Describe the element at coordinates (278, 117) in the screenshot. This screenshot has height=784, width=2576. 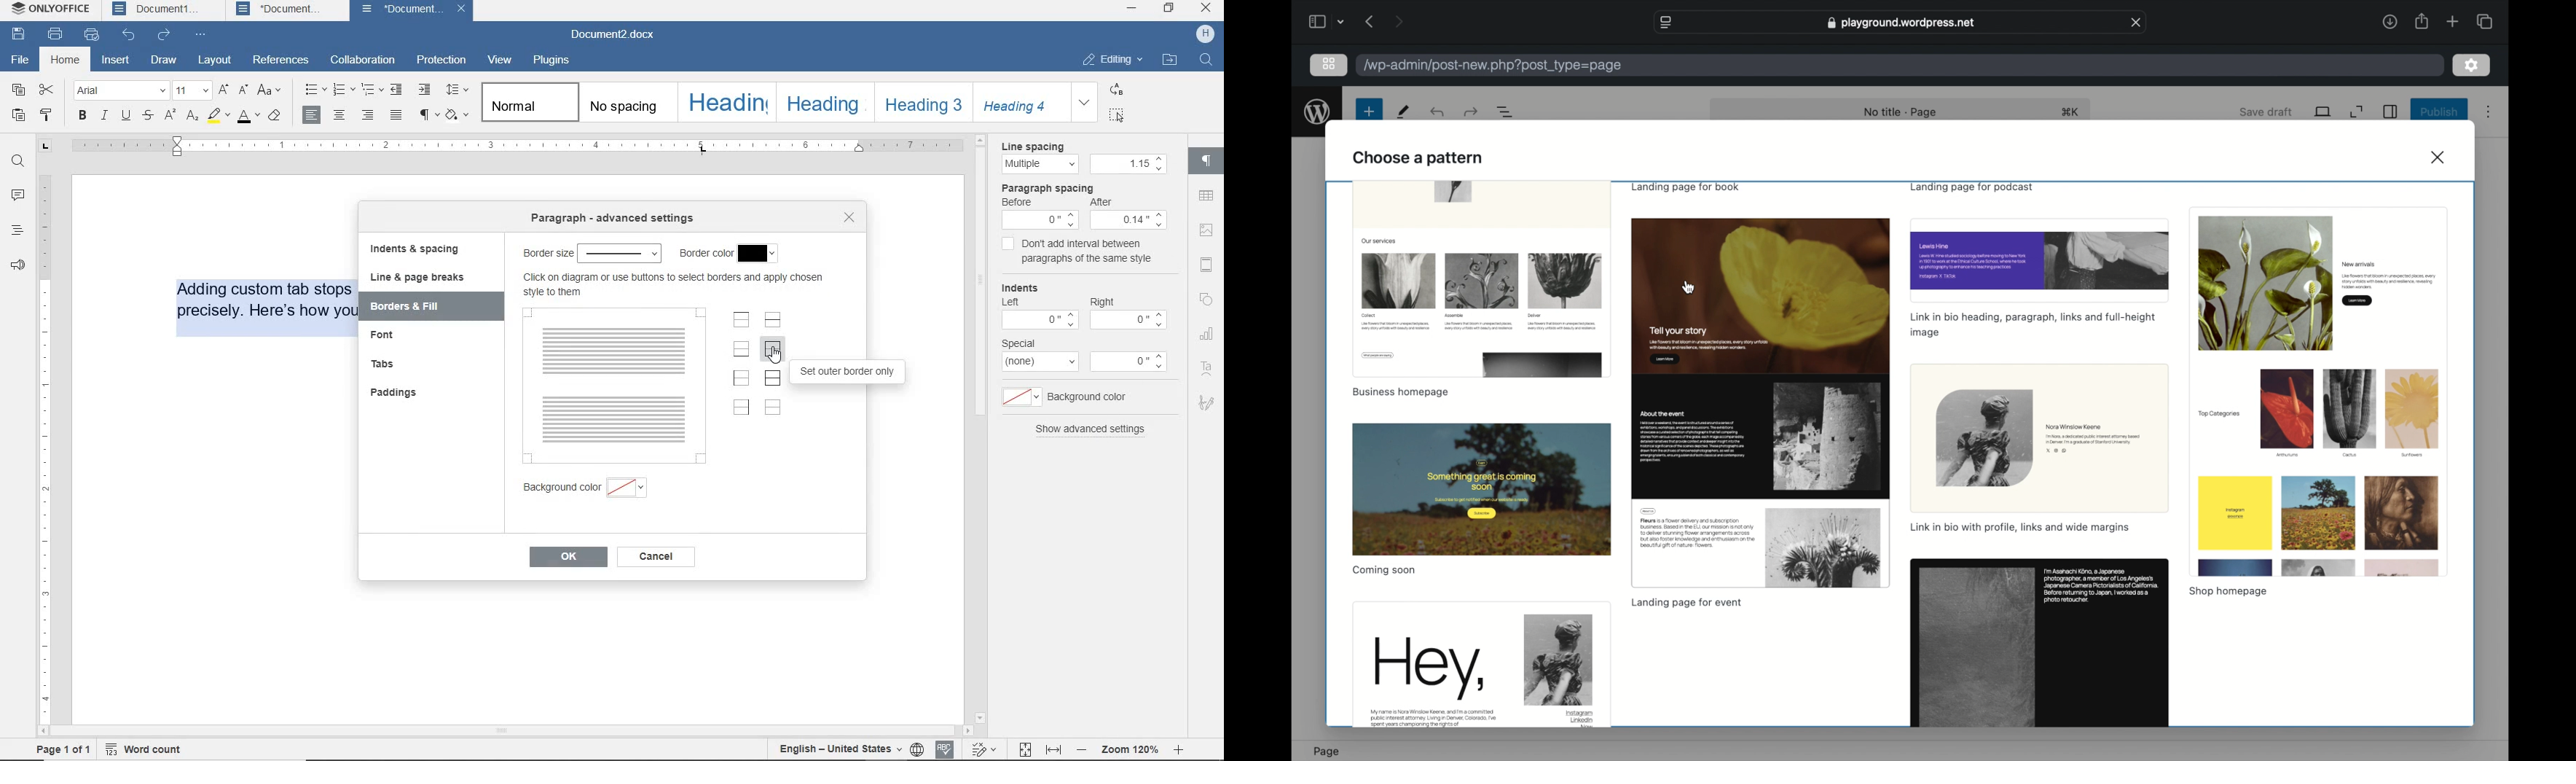
I see `clear style` at that location.